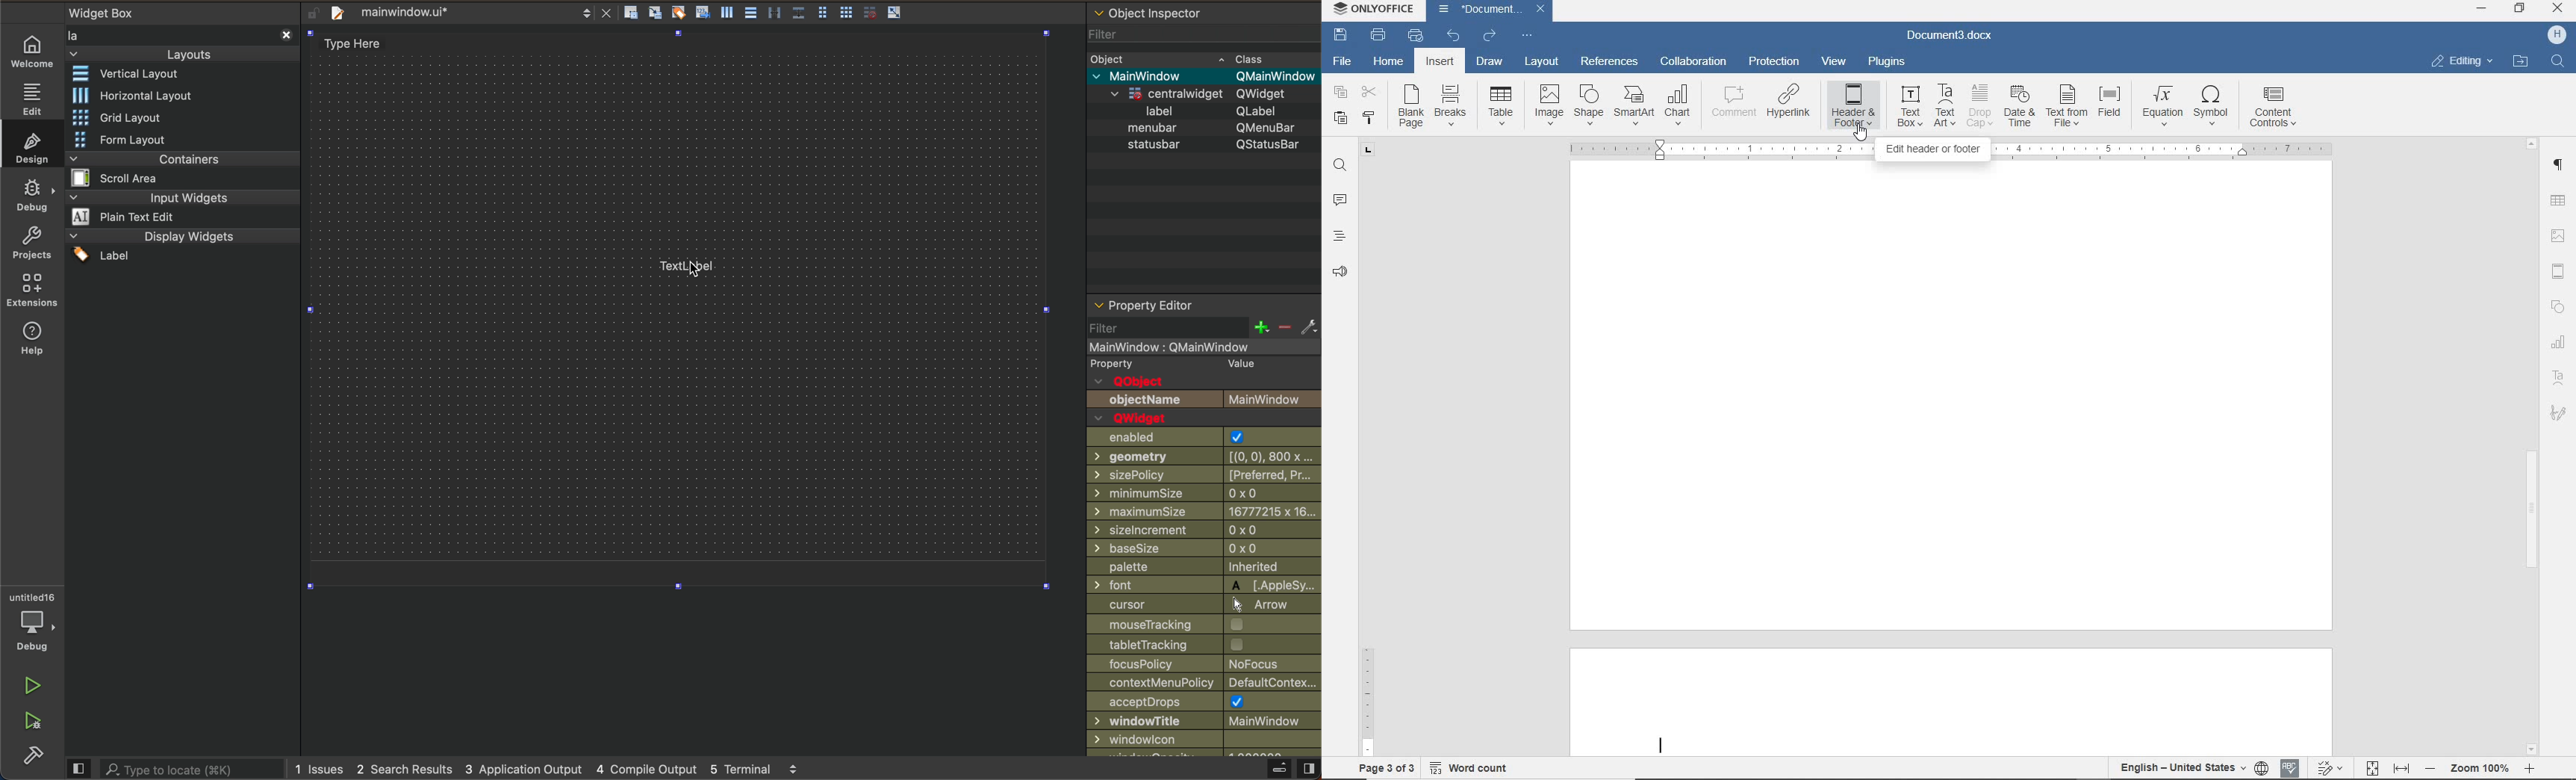 This screenshot has height=784, width=2576. I want to click on Shapes, so click(2562, 308).